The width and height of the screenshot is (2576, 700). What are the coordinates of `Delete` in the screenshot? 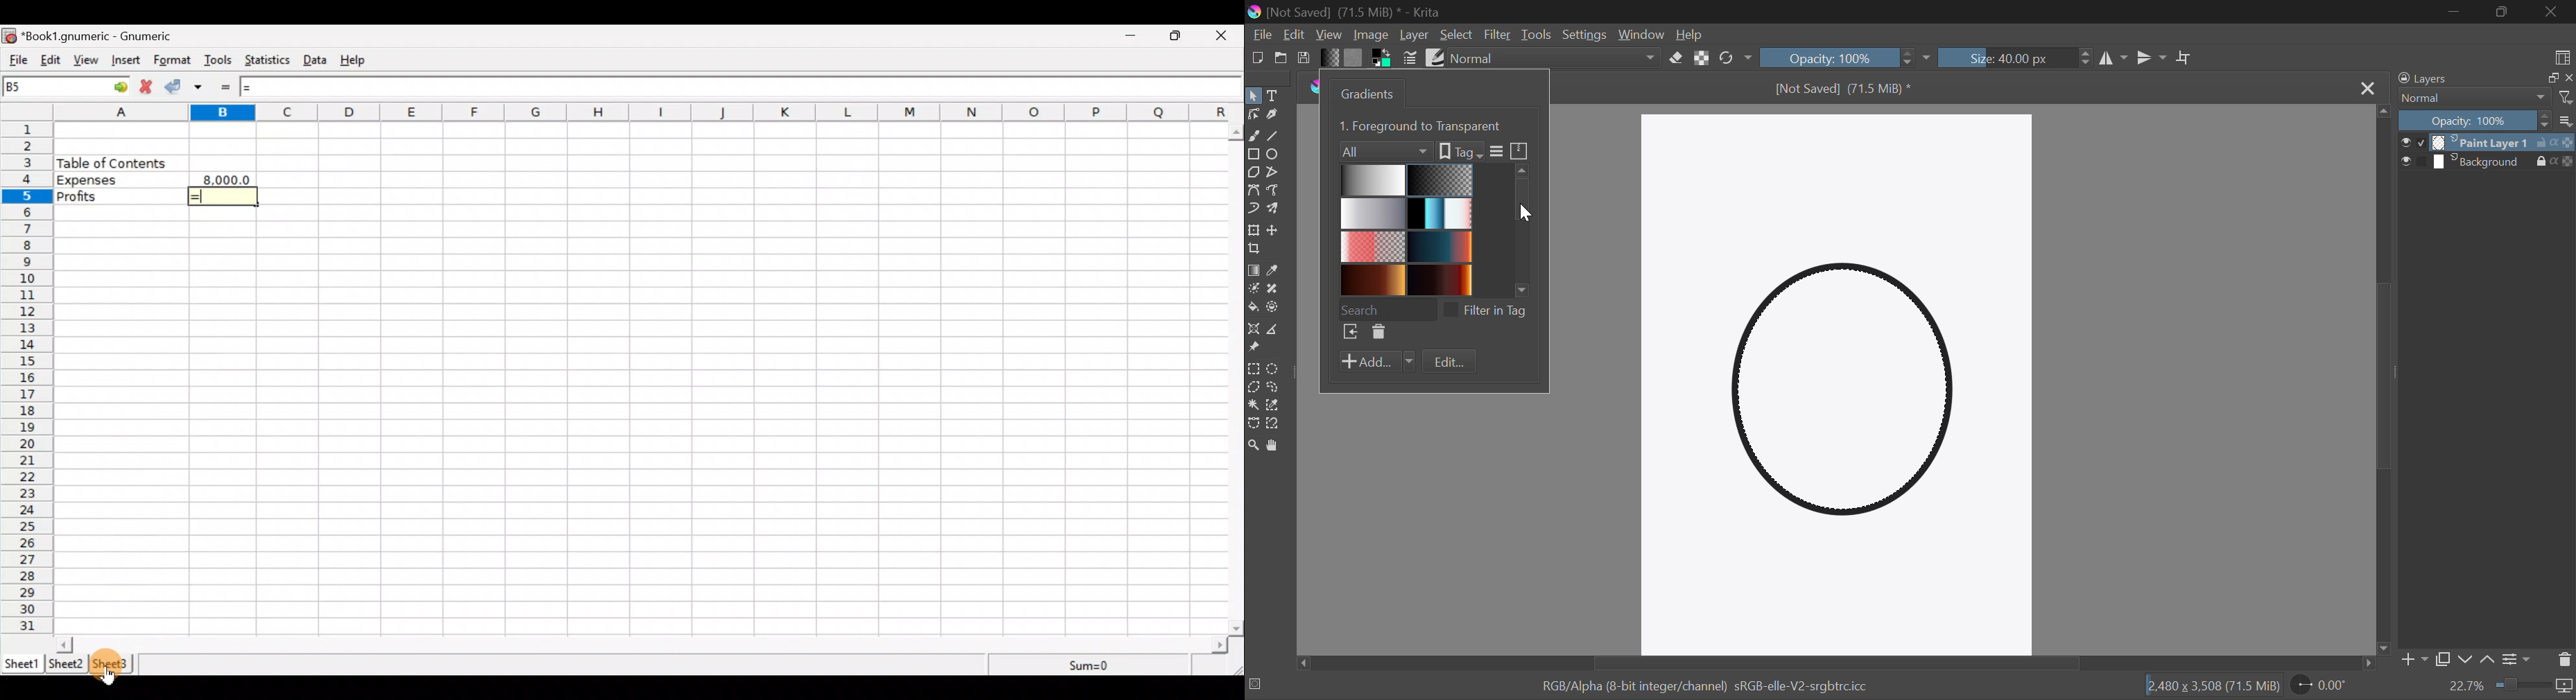 It's located at (1379, 333).